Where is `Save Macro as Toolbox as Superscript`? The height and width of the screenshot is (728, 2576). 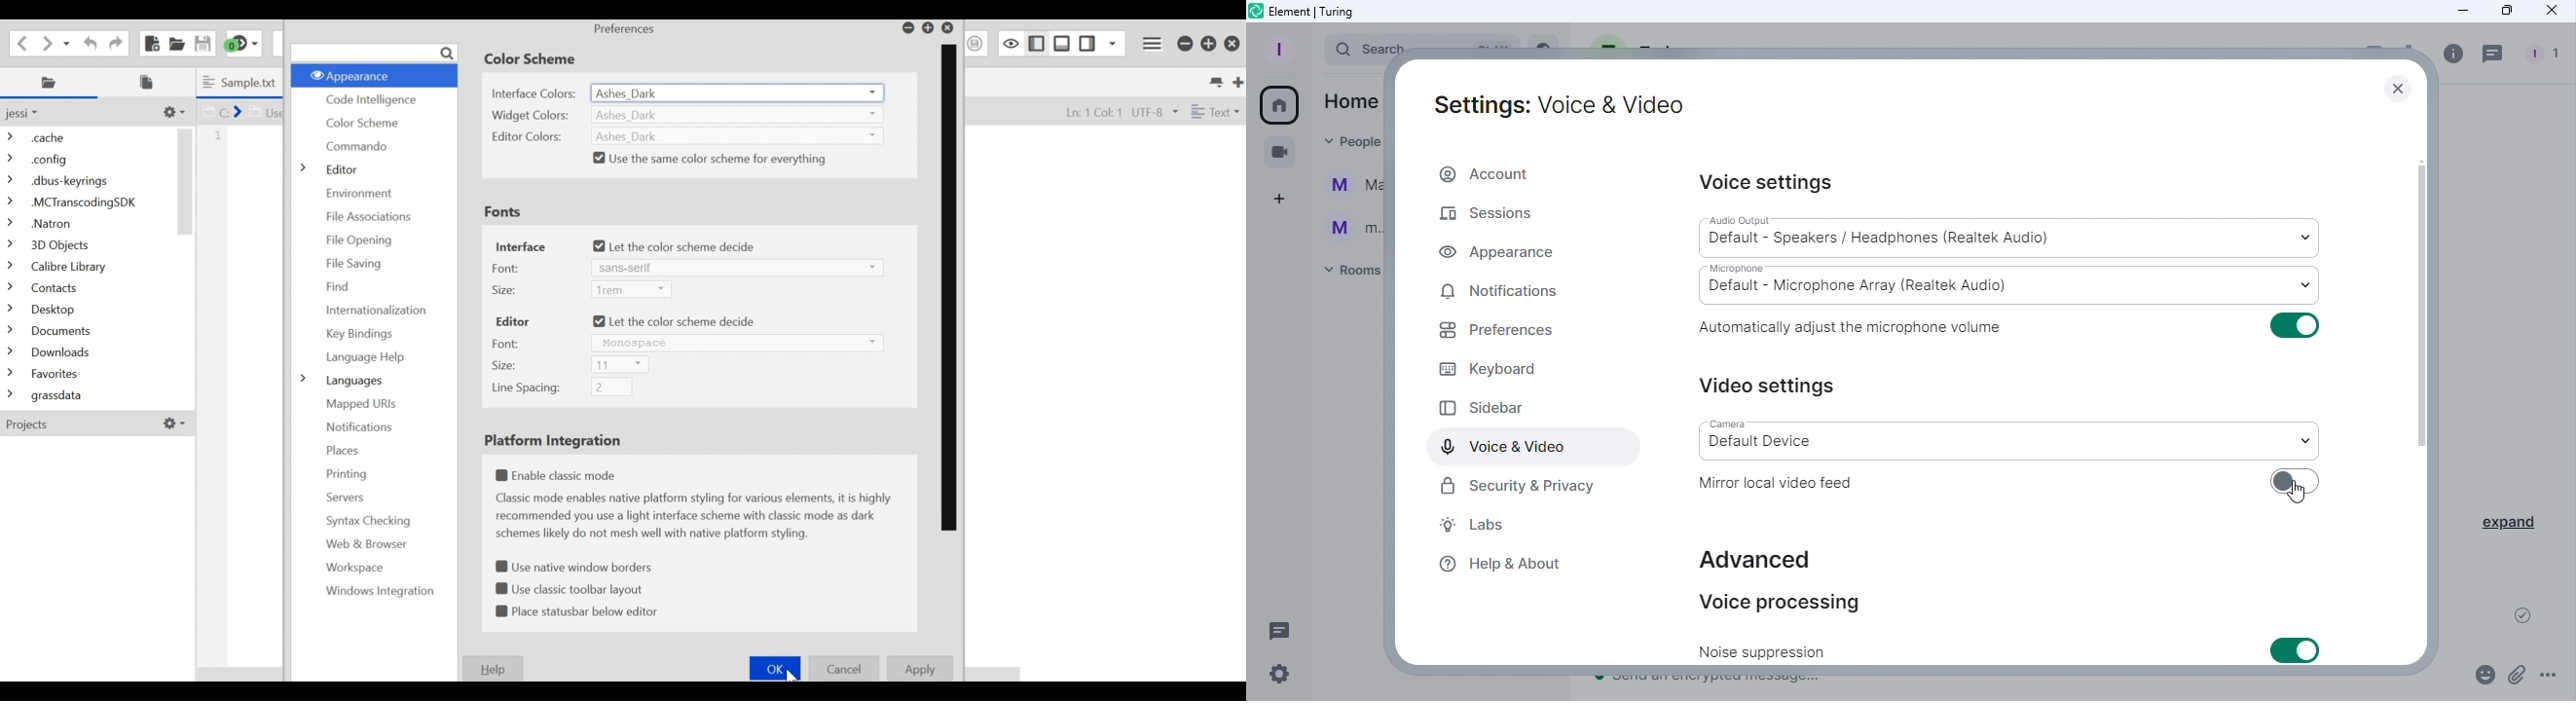
Save Macro as Toolbox as Superscript is located at coordinates (976, 43).